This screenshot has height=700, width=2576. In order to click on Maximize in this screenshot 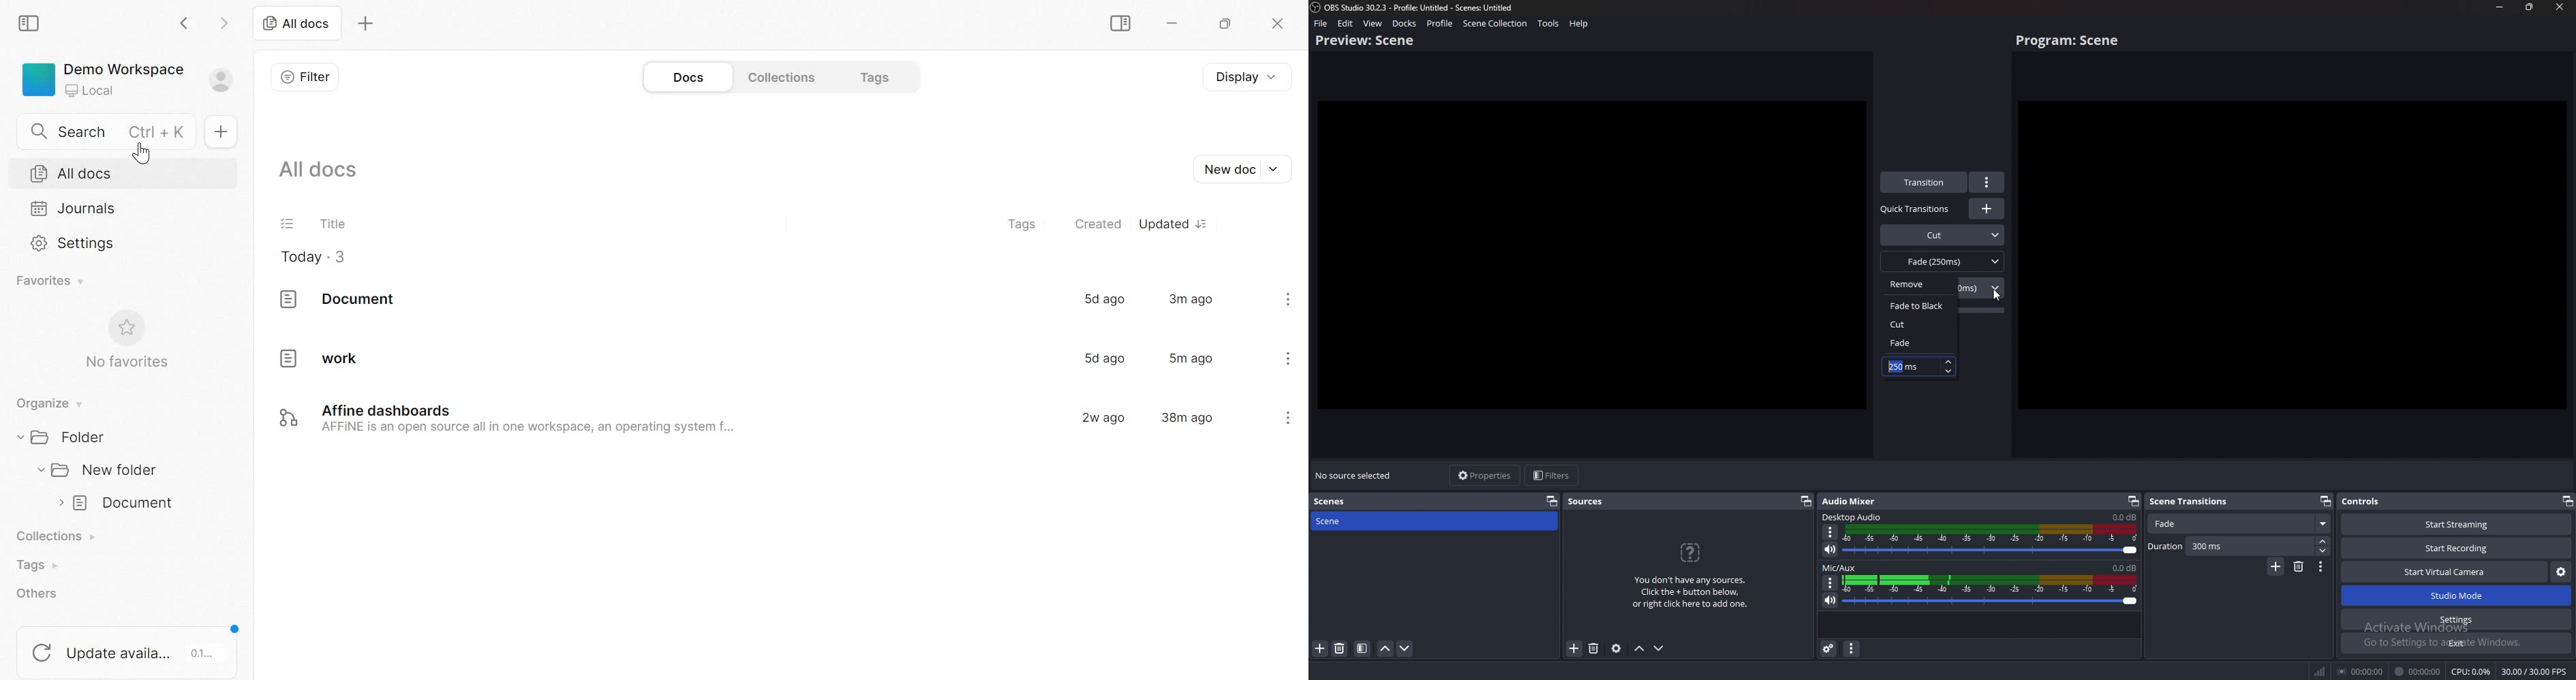, I will do `click(1229, 26)`.